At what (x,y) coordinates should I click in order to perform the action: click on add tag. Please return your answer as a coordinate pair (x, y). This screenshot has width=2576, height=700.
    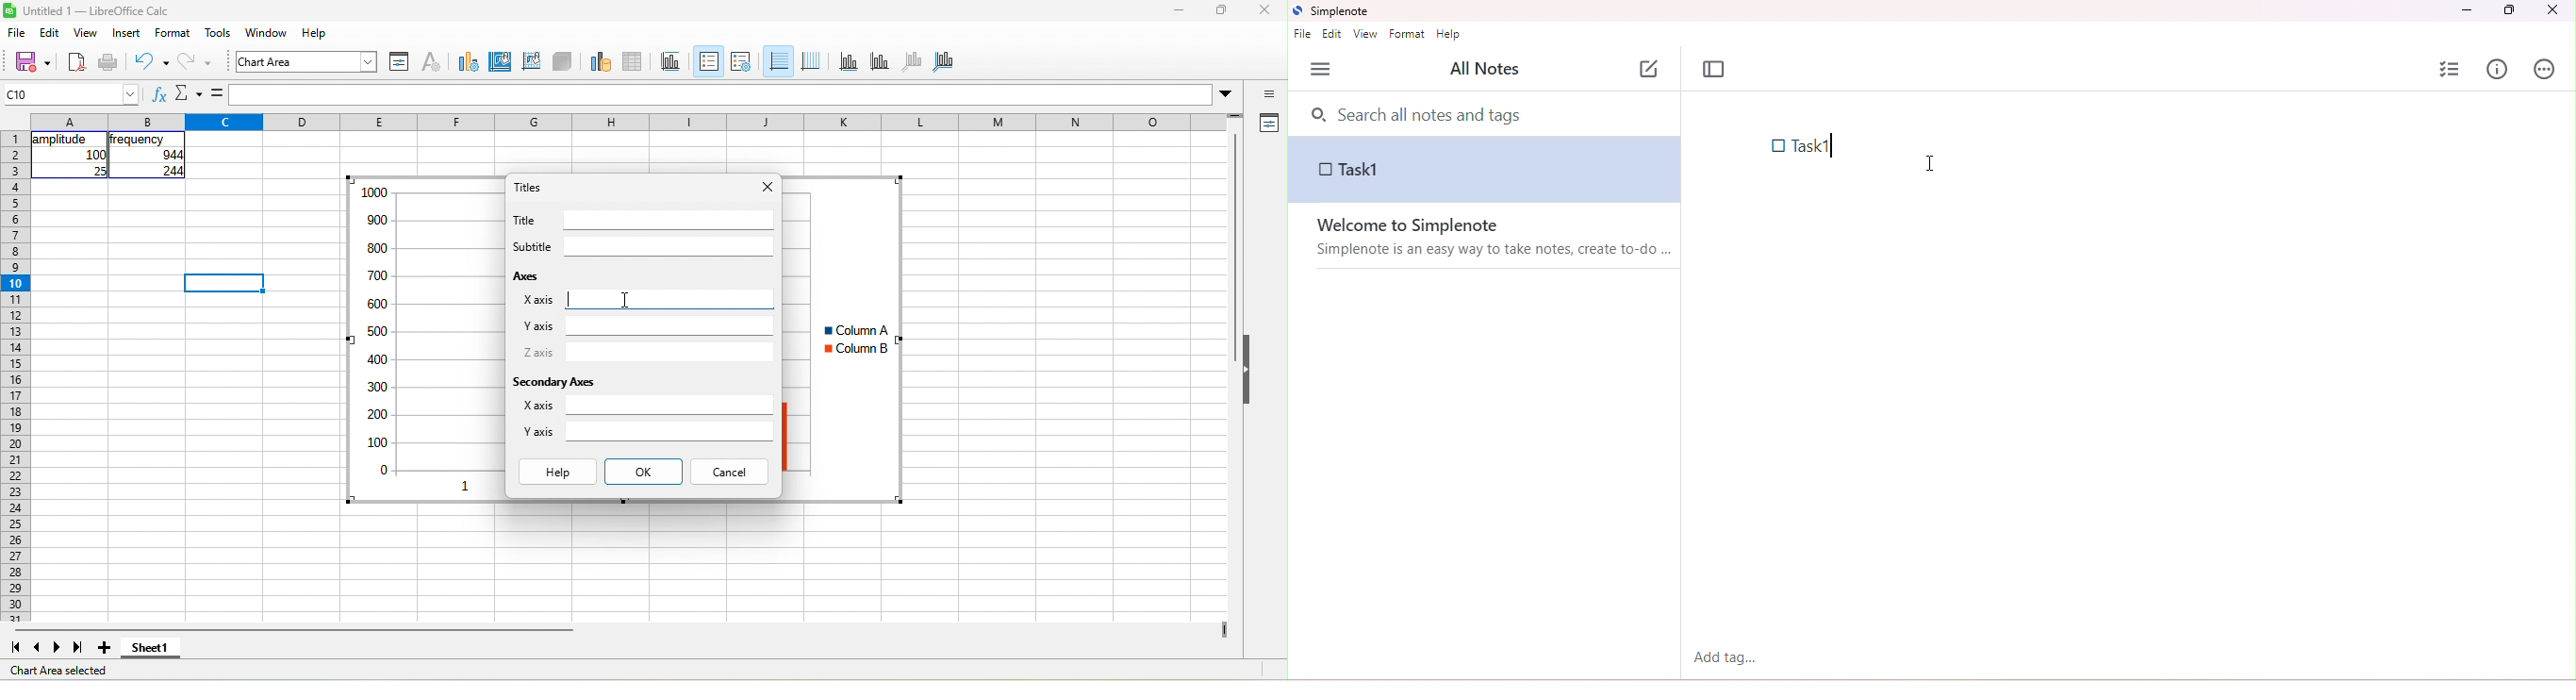
    Looking at the image, I should click on (1725, 656).